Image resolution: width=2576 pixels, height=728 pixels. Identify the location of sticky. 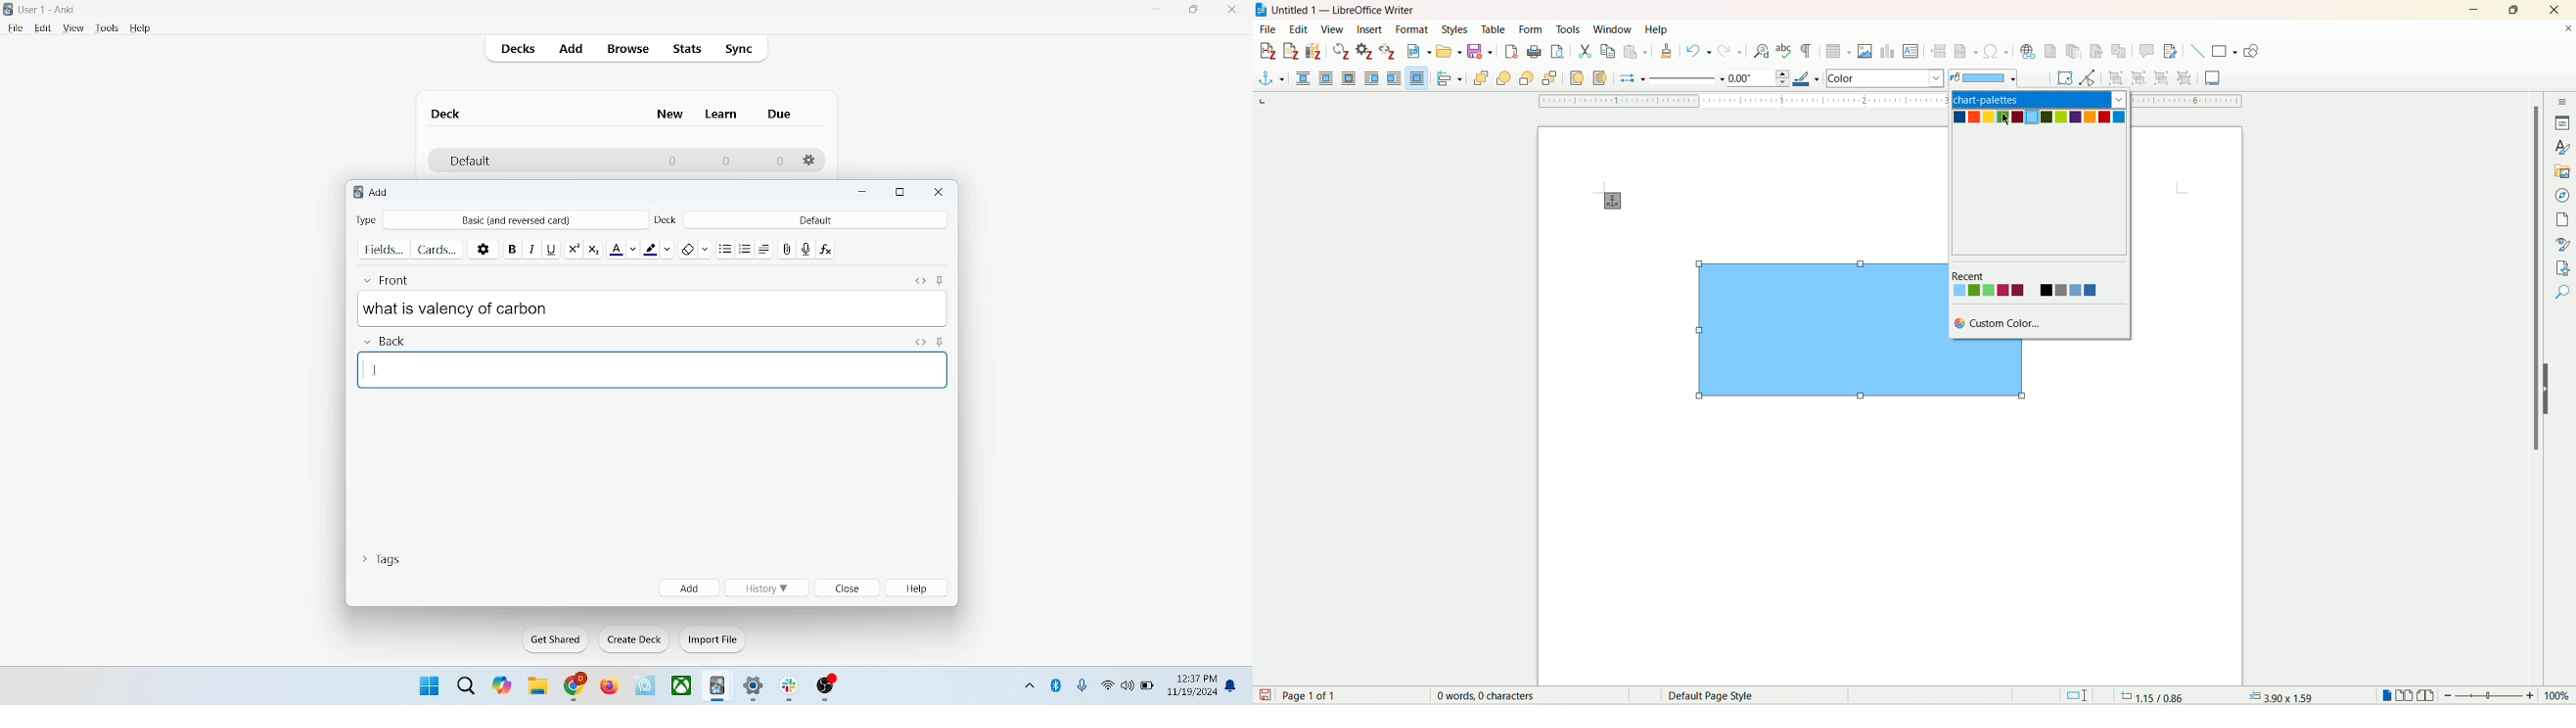
(940, 341).